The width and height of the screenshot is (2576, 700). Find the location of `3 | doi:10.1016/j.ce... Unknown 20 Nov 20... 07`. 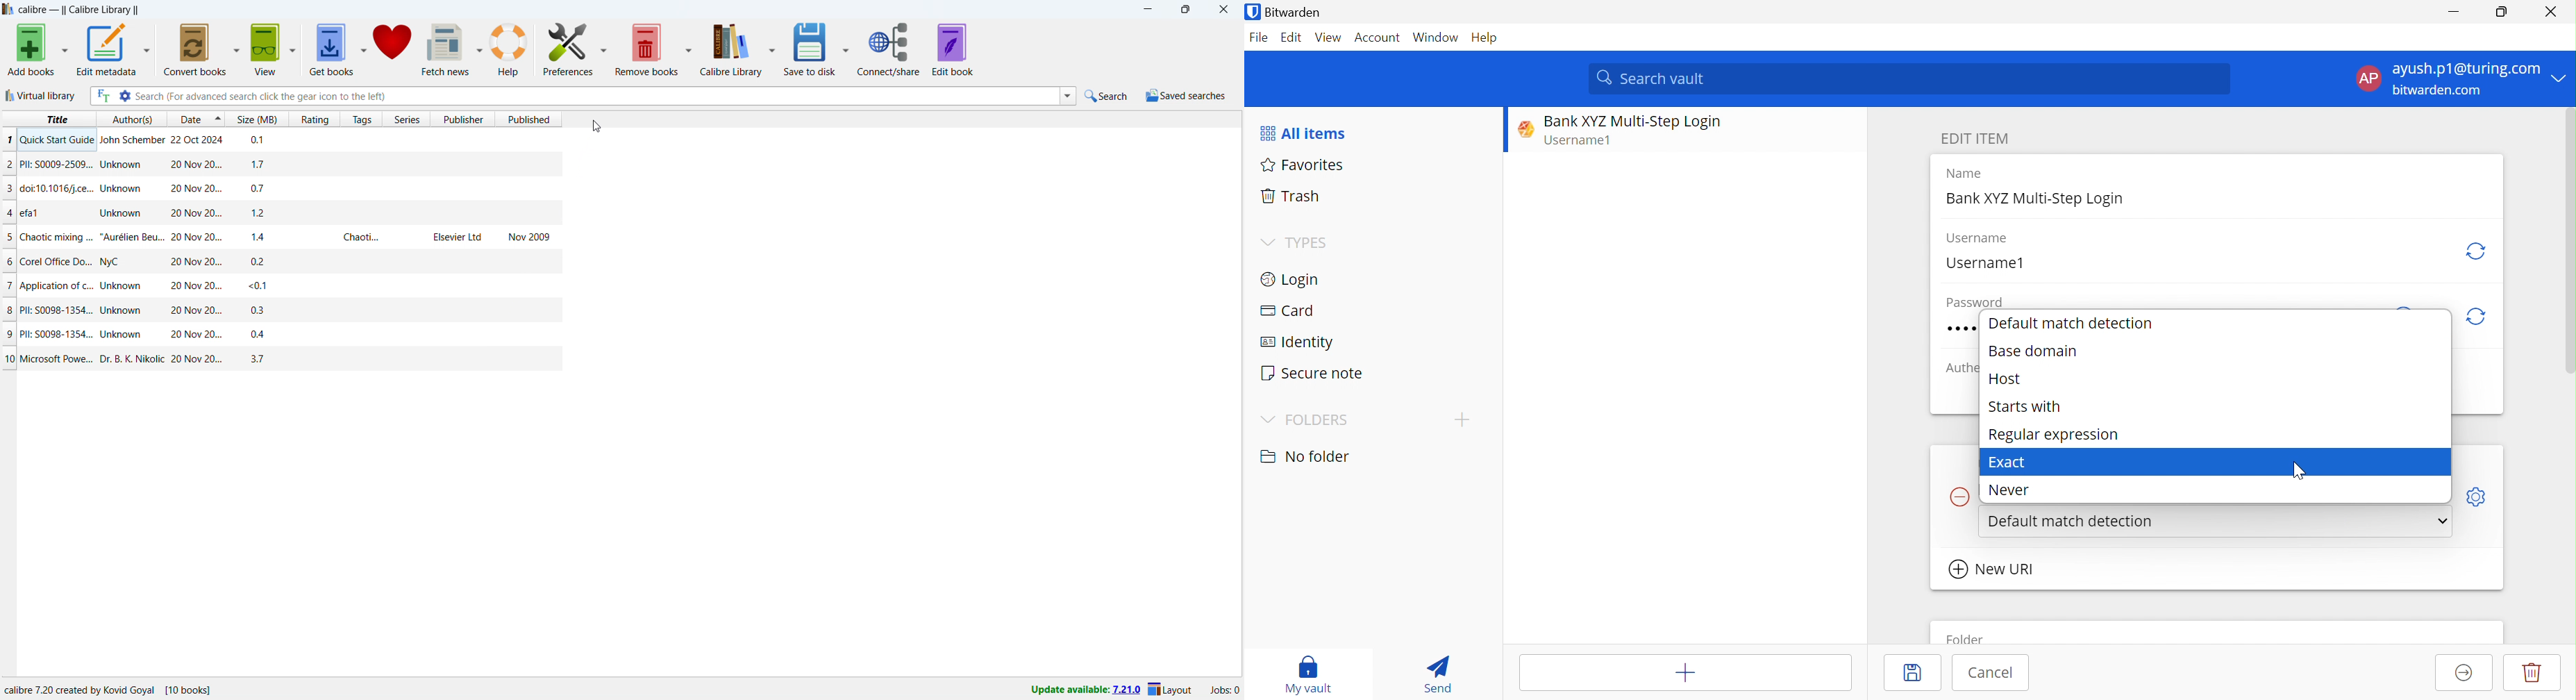

3 | doi:10.1016/j.ce... Unknown 20 Nov 20... 07 is located at coordinates (280, 187).